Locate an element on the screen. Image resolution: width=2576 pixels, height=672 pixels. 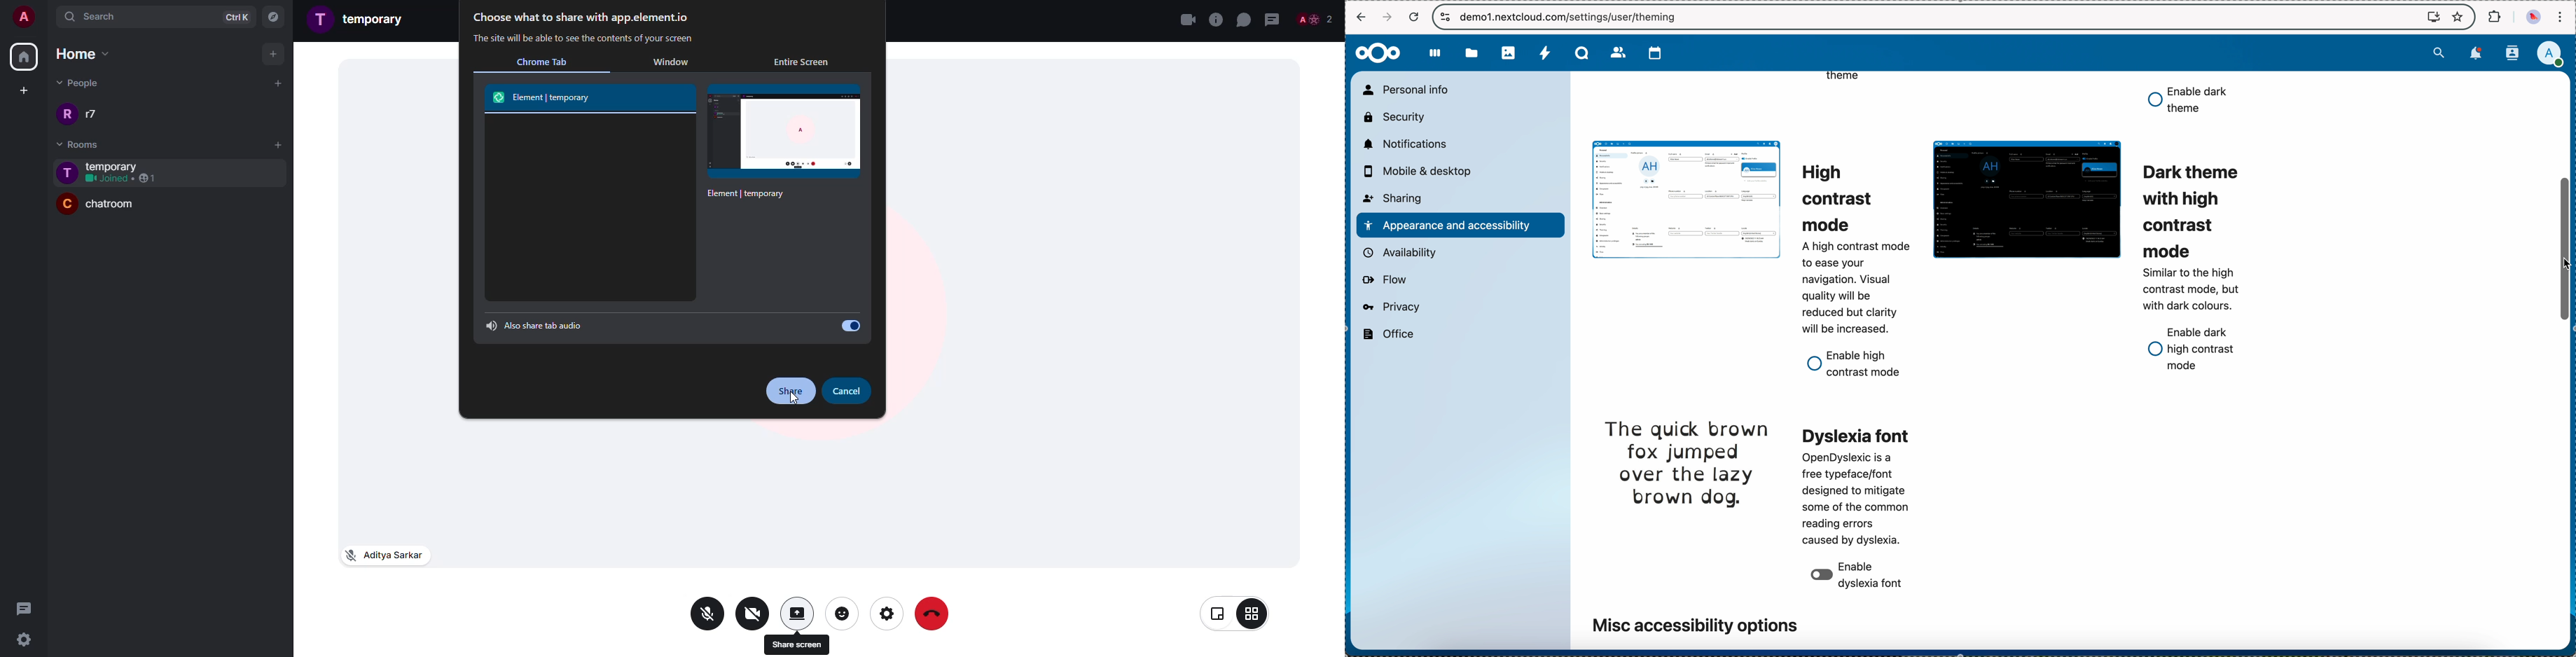
description is located at coordinates (1854, 288).